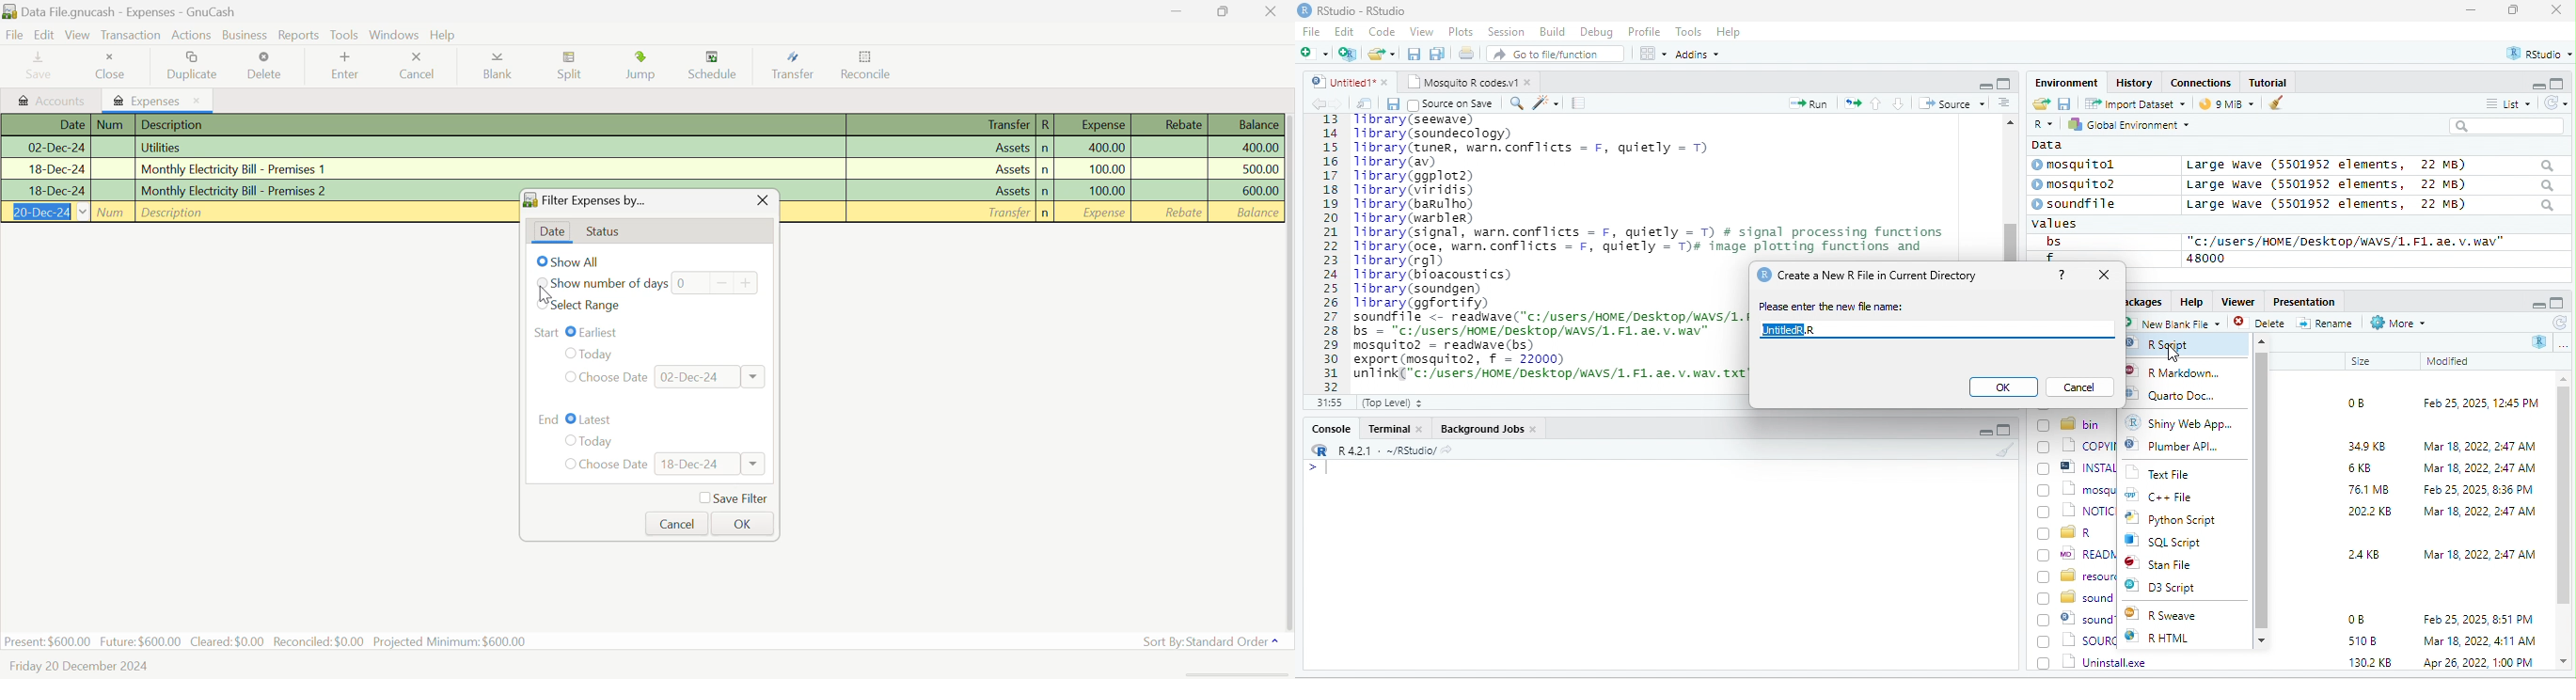 This screenshot has height=700, width=2576. I want to click on 0B, so click(2355, 620).